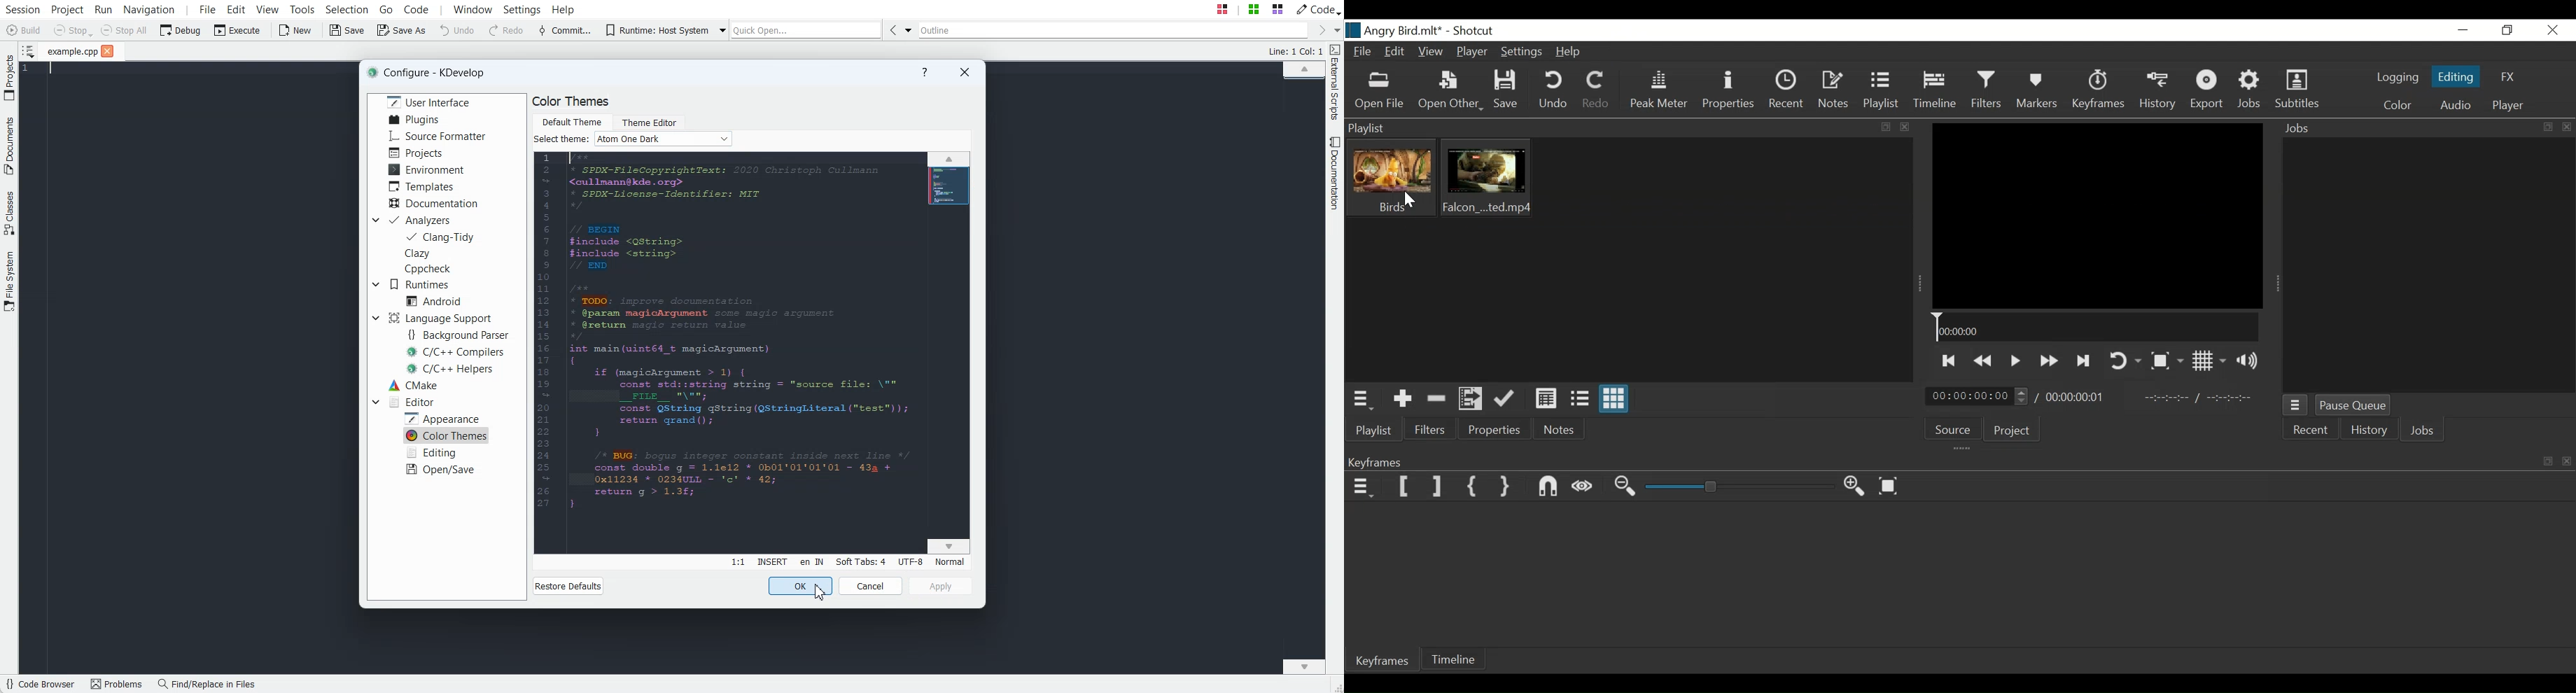 The height and width of the screenshot is (700, 2576). Describe the element at coordinates (1950, 361) in the screenshot. I see `Skip to the next point` at that location.